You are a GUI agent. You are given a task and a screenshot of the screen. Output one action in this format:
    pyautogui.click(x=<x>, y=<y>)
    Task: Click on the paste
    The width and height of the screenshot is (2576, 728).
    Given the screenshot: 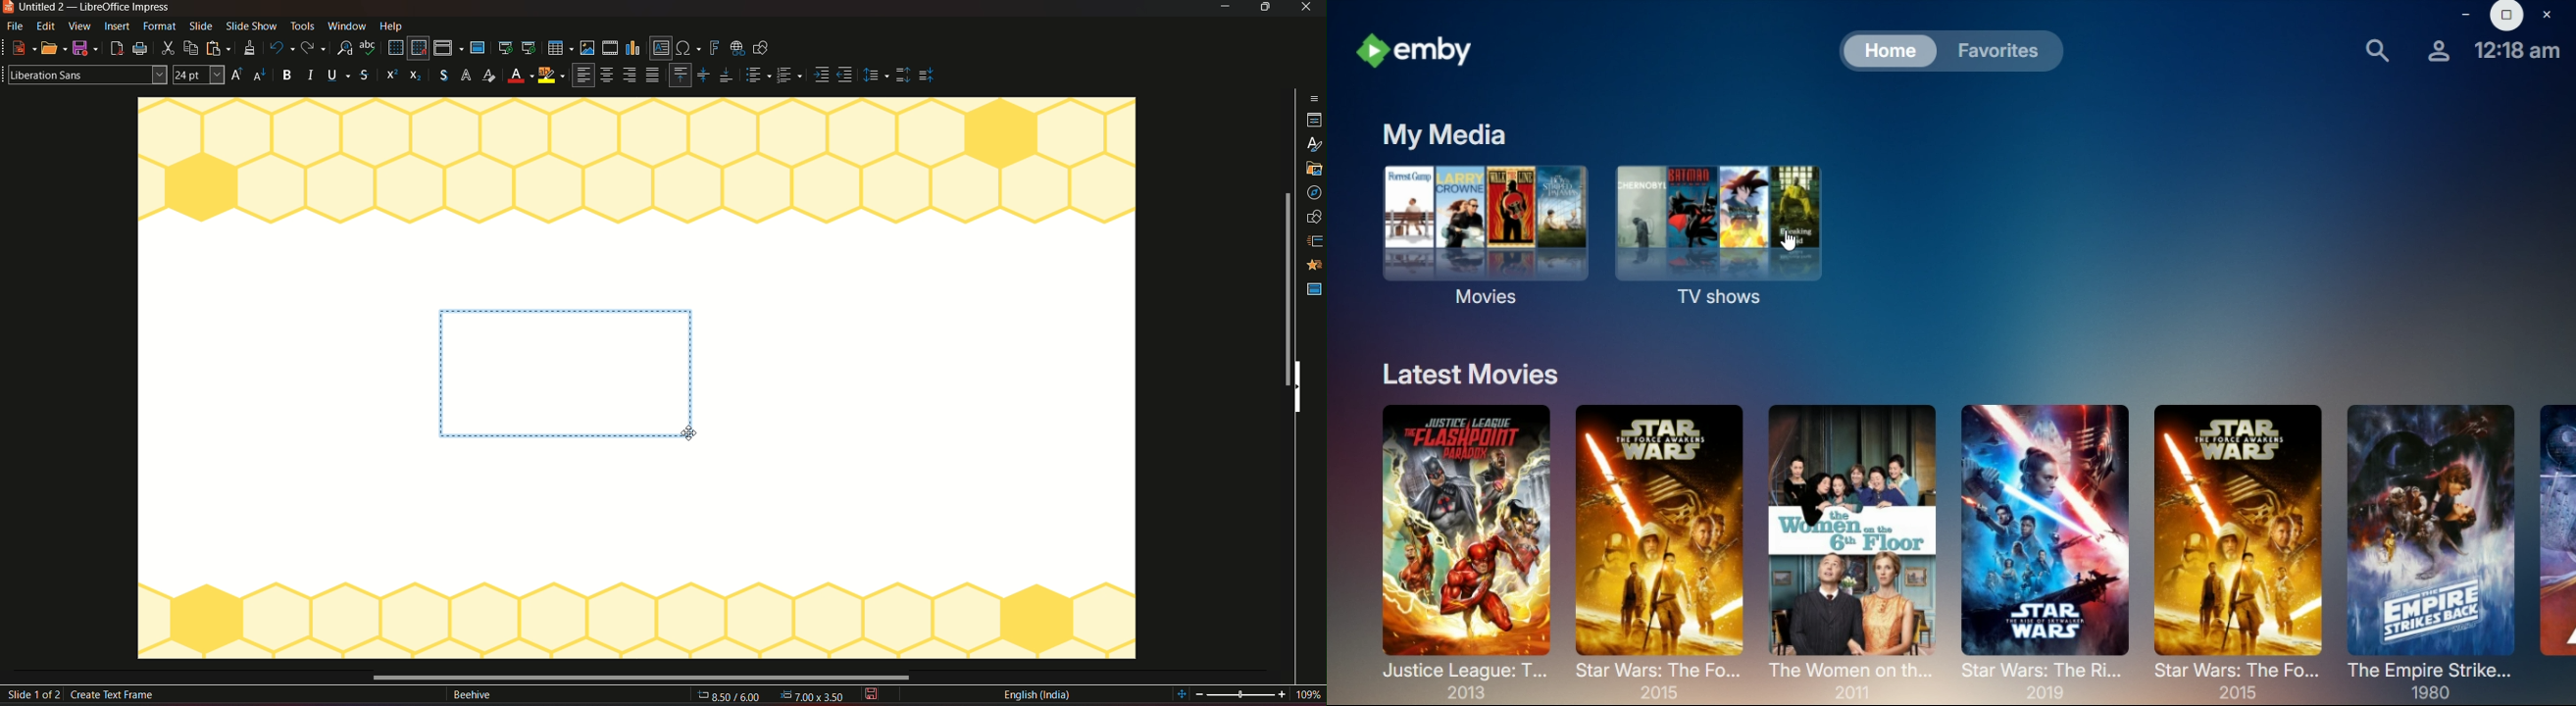 What is the action you would take?
    pyautogui.click(x=218, y=47)
    